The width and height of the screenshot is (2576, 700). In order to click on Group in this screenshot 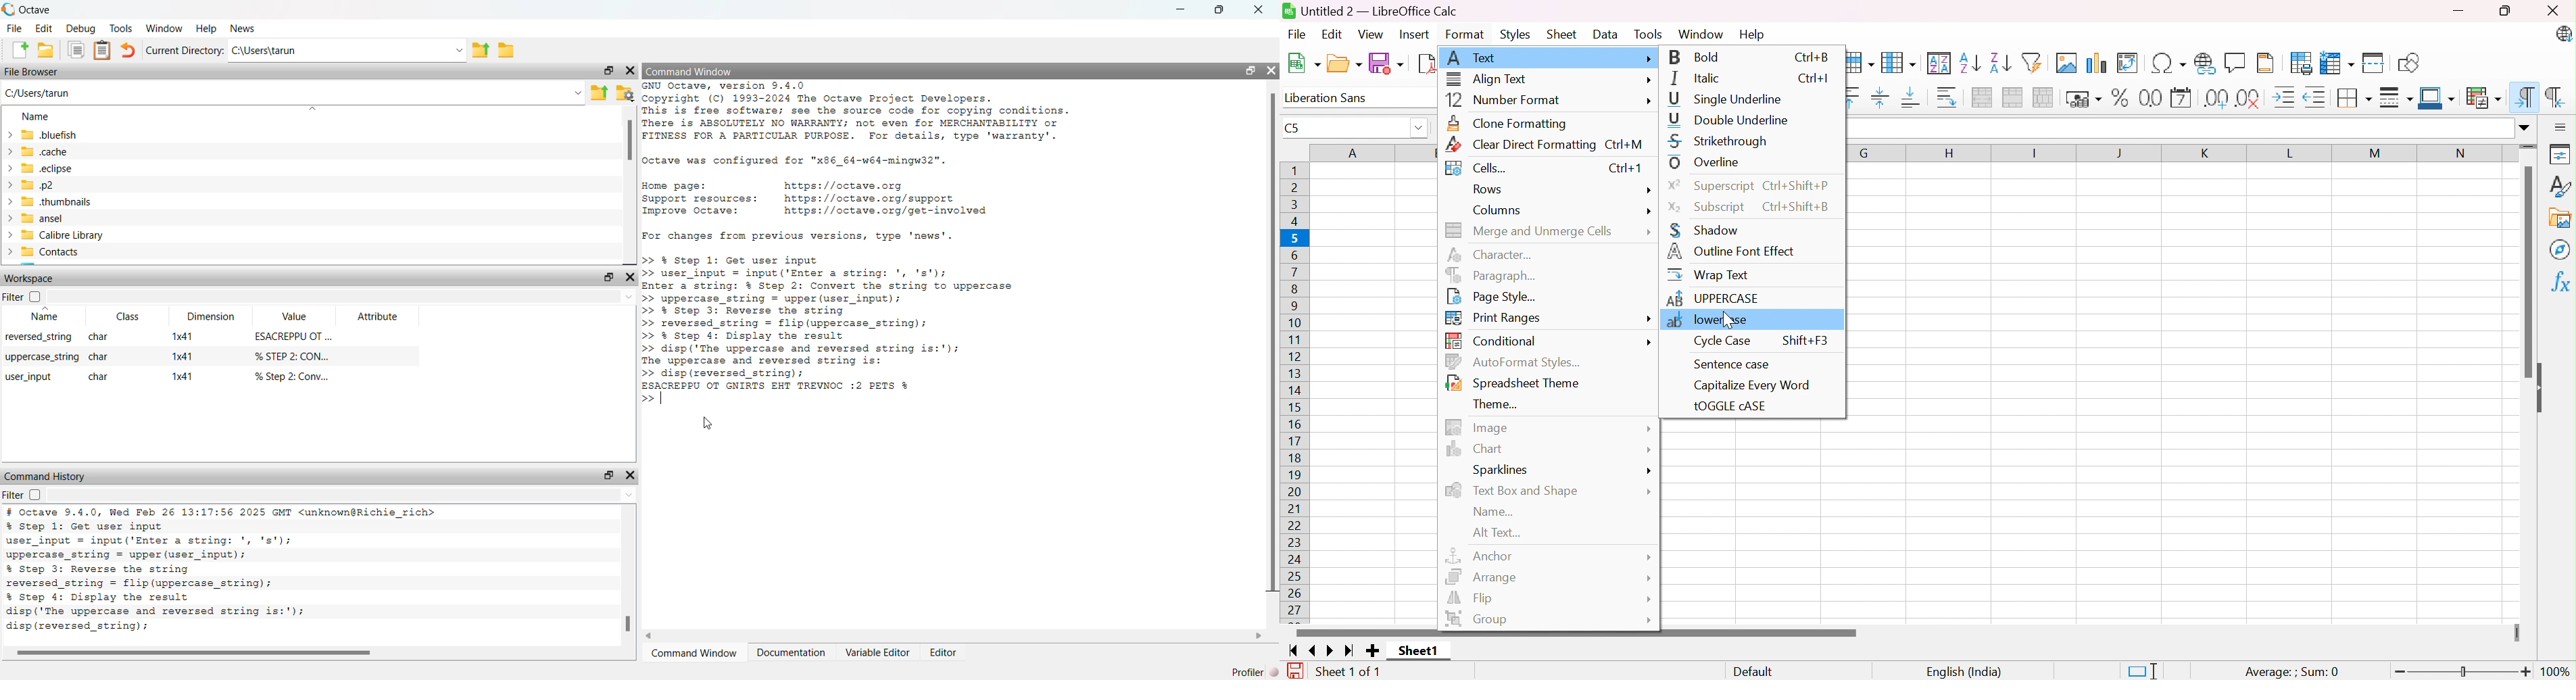, I will do `click(1477, 618)`.